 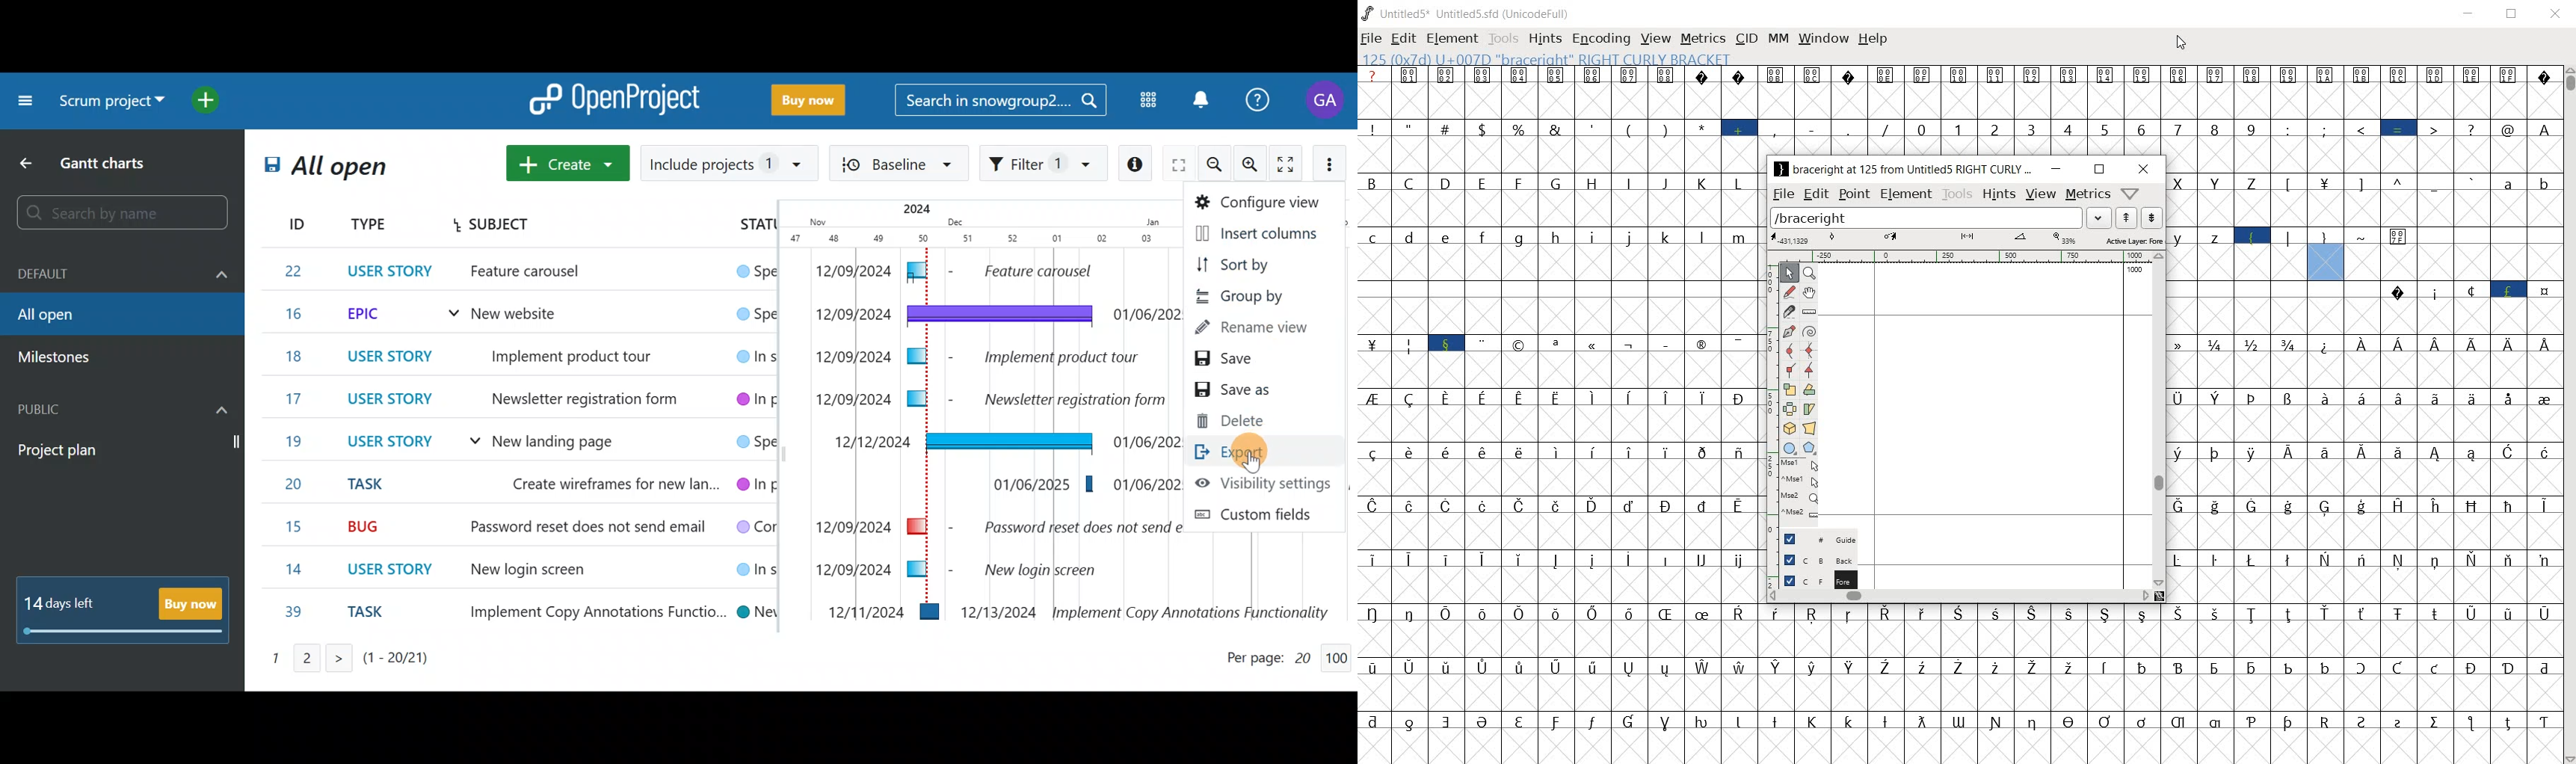 I want to click on scrollbar, so click(x=2160, y=419).